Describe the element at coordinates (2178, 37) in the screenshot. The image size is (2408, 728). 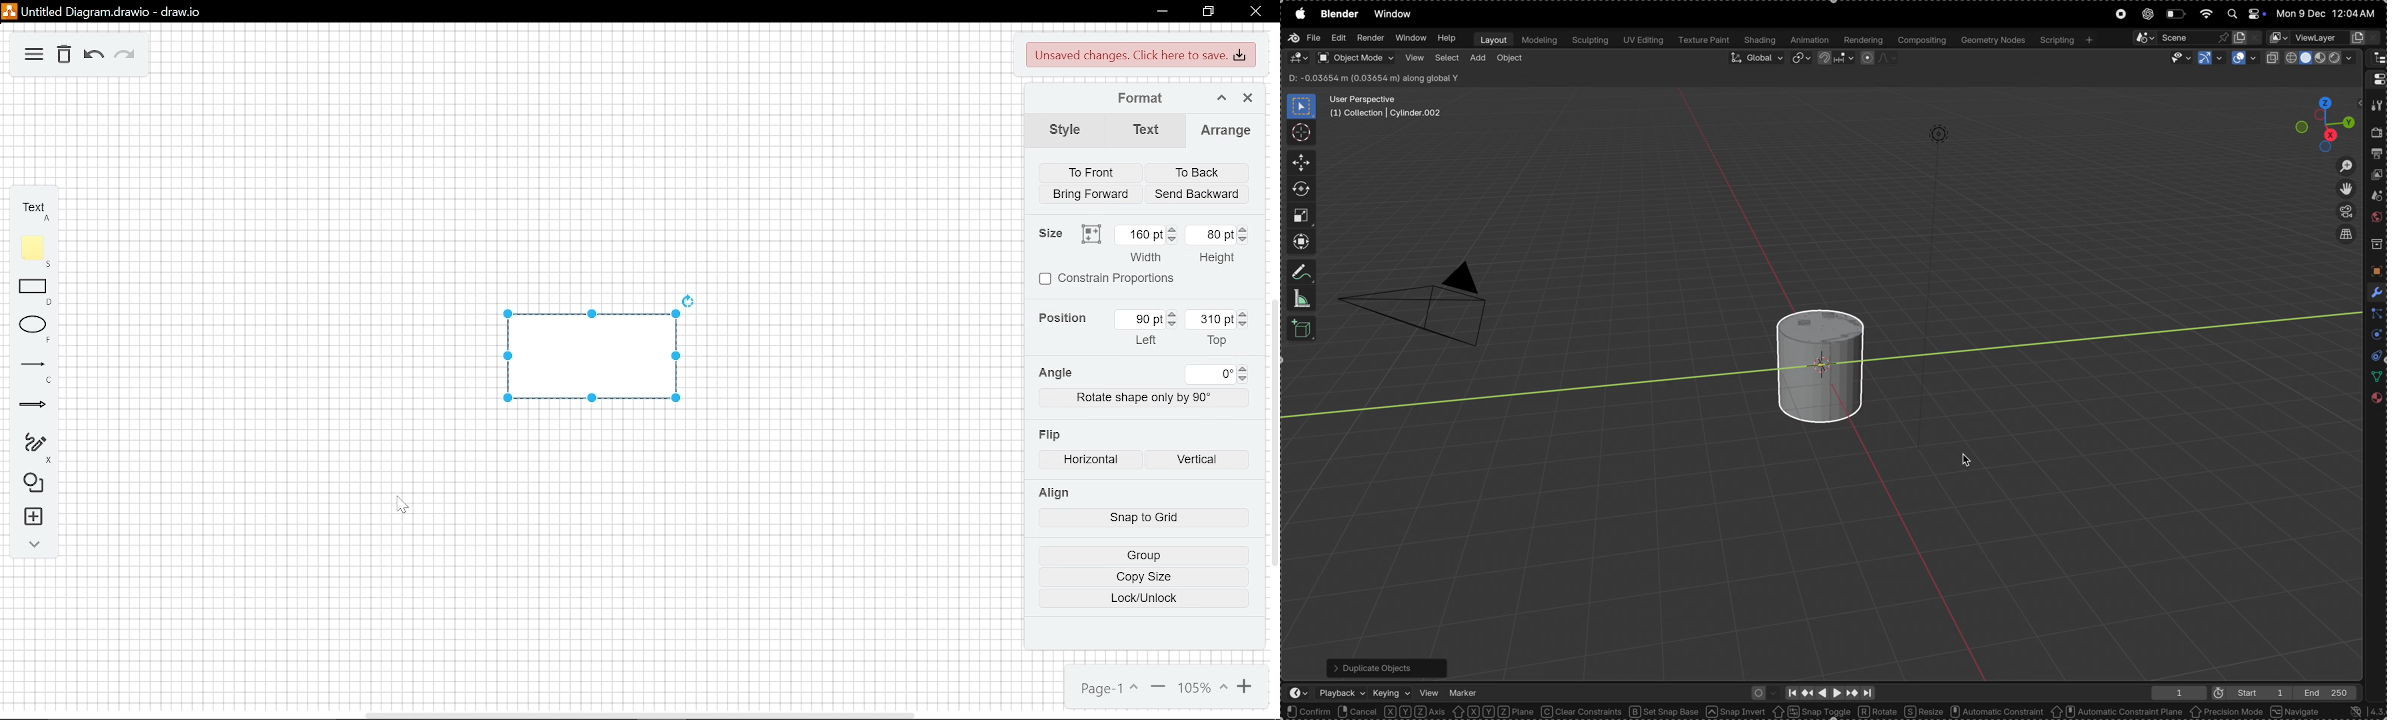
I see `pin scene` at that location.